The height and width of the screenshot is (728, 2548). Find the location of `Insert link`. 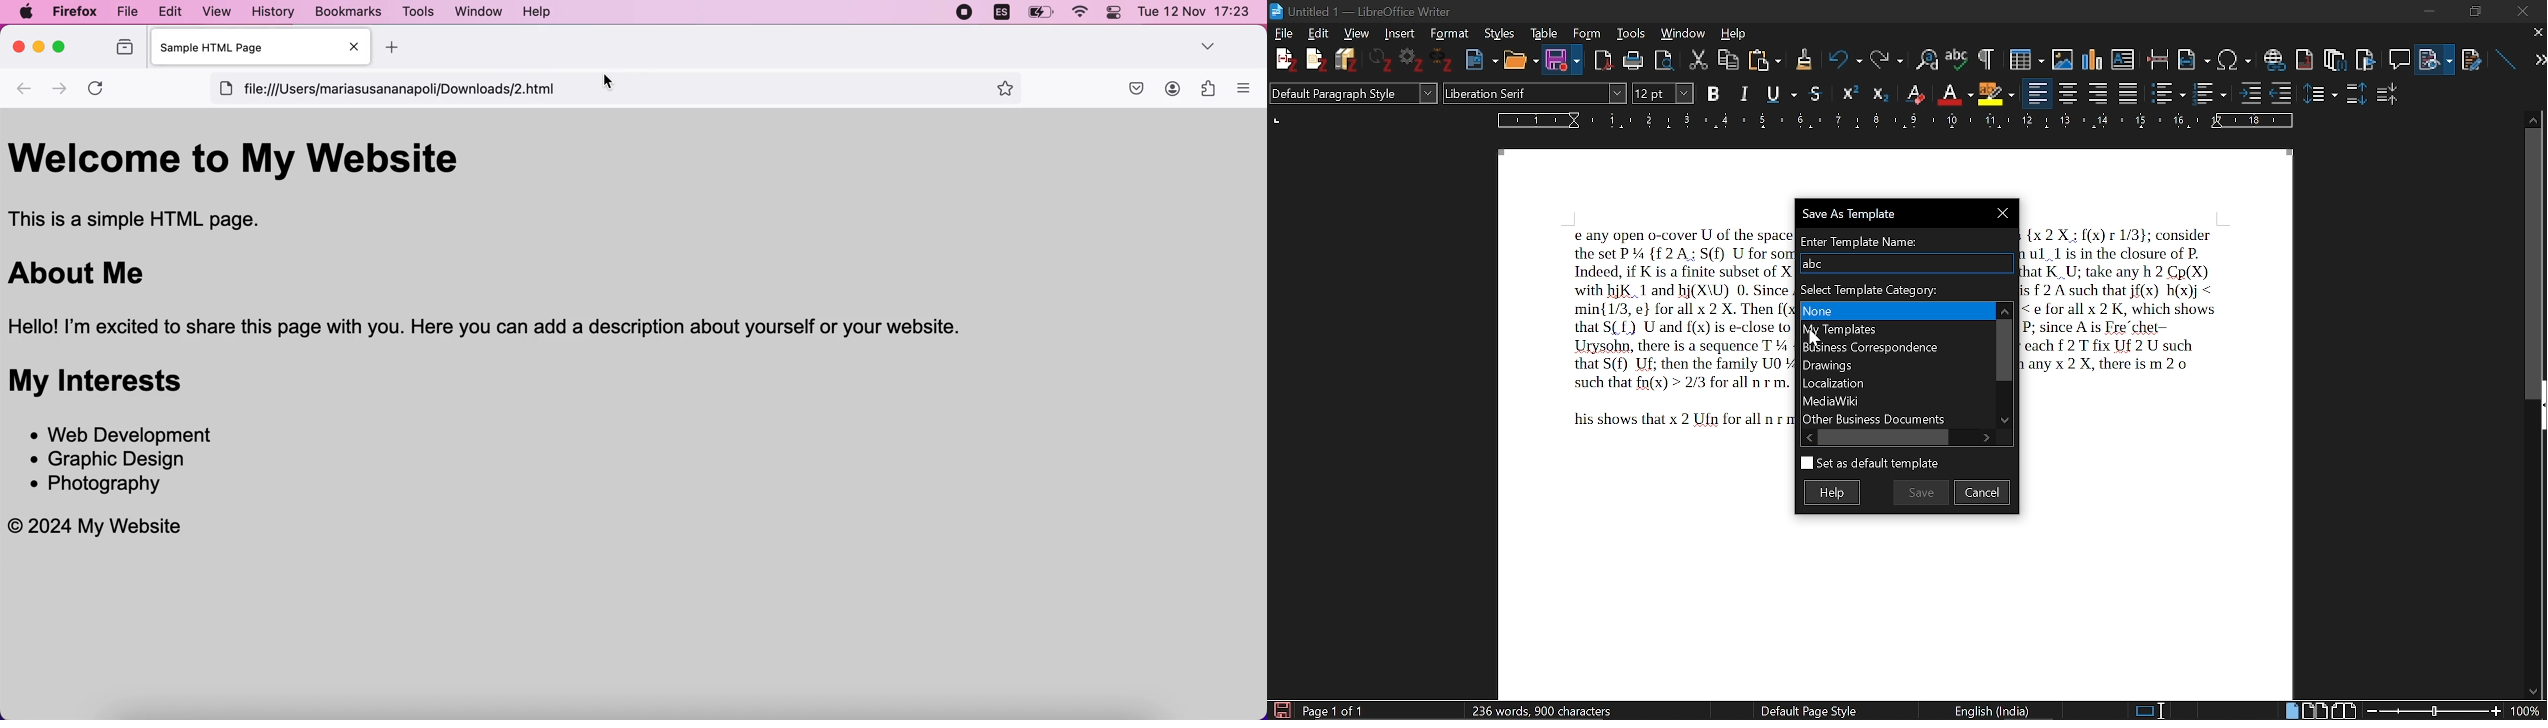

Insert link is located at coordinates (2274, 56).